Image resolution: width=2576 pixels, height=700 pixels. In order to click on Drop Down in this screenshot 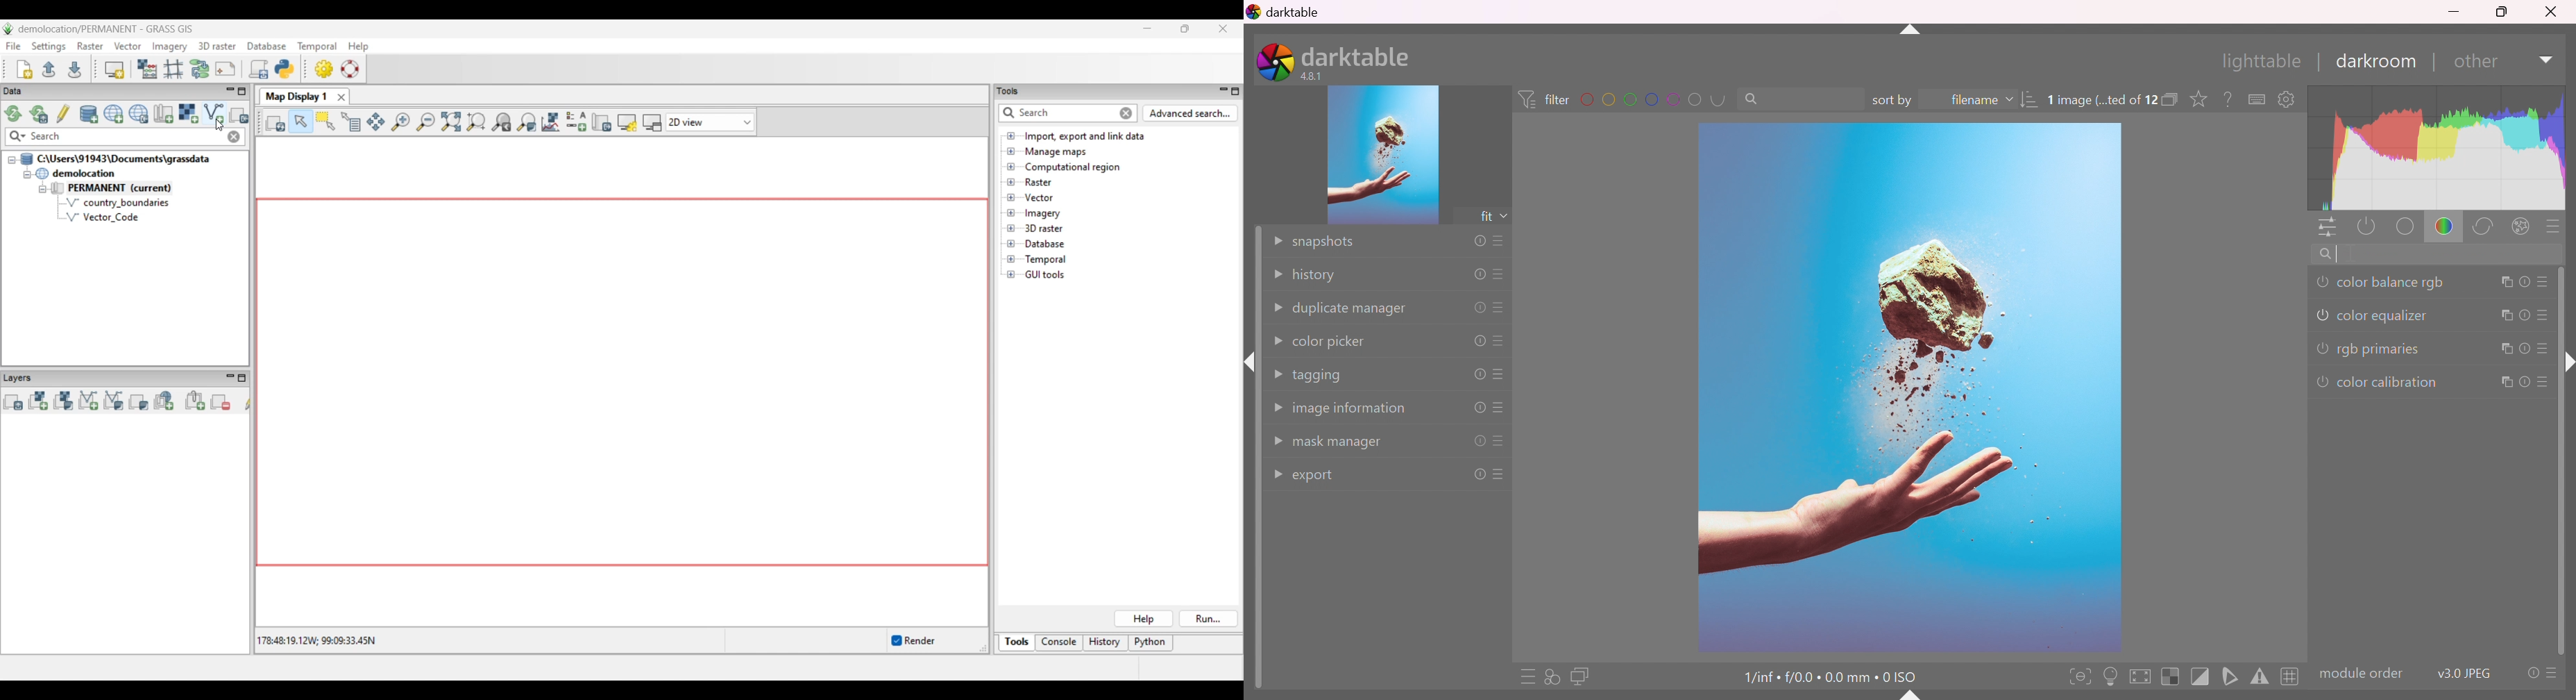, I will do `click(2546, 61)`.